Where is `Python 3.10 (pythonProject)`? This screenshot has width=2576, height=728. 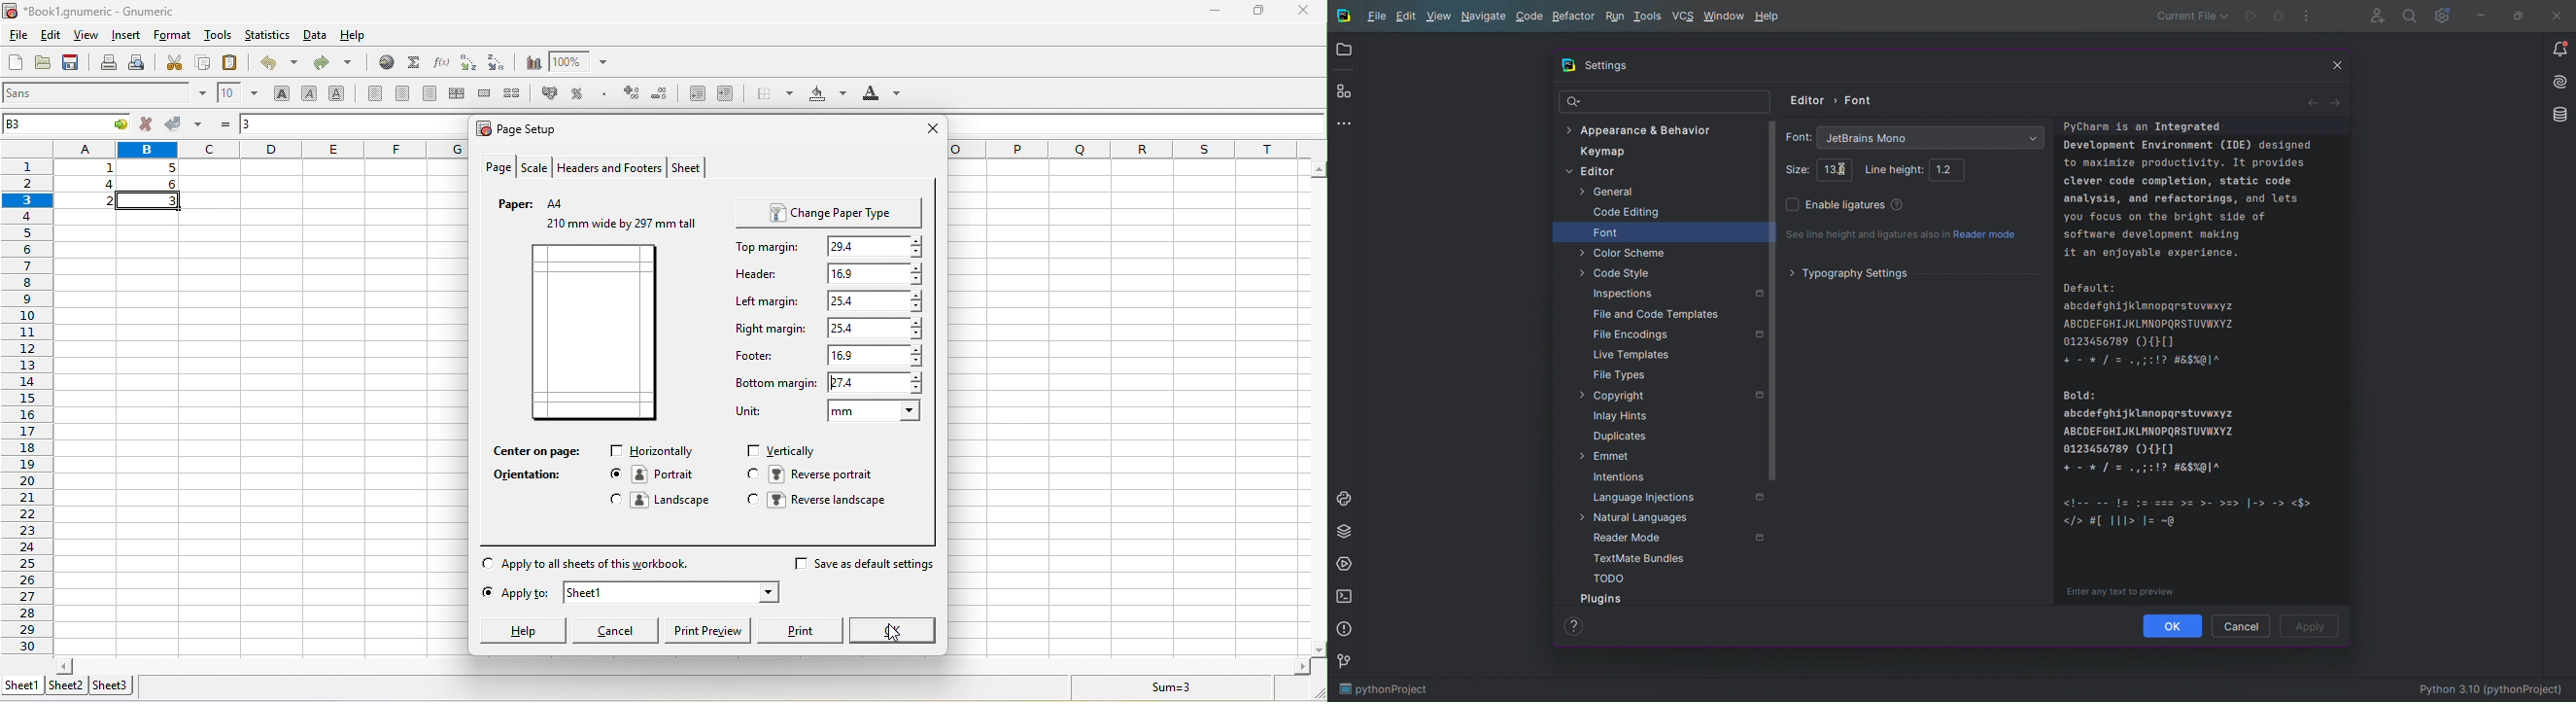 Python 3.10 (pythonProject) is located at coordinates (2495, 690).